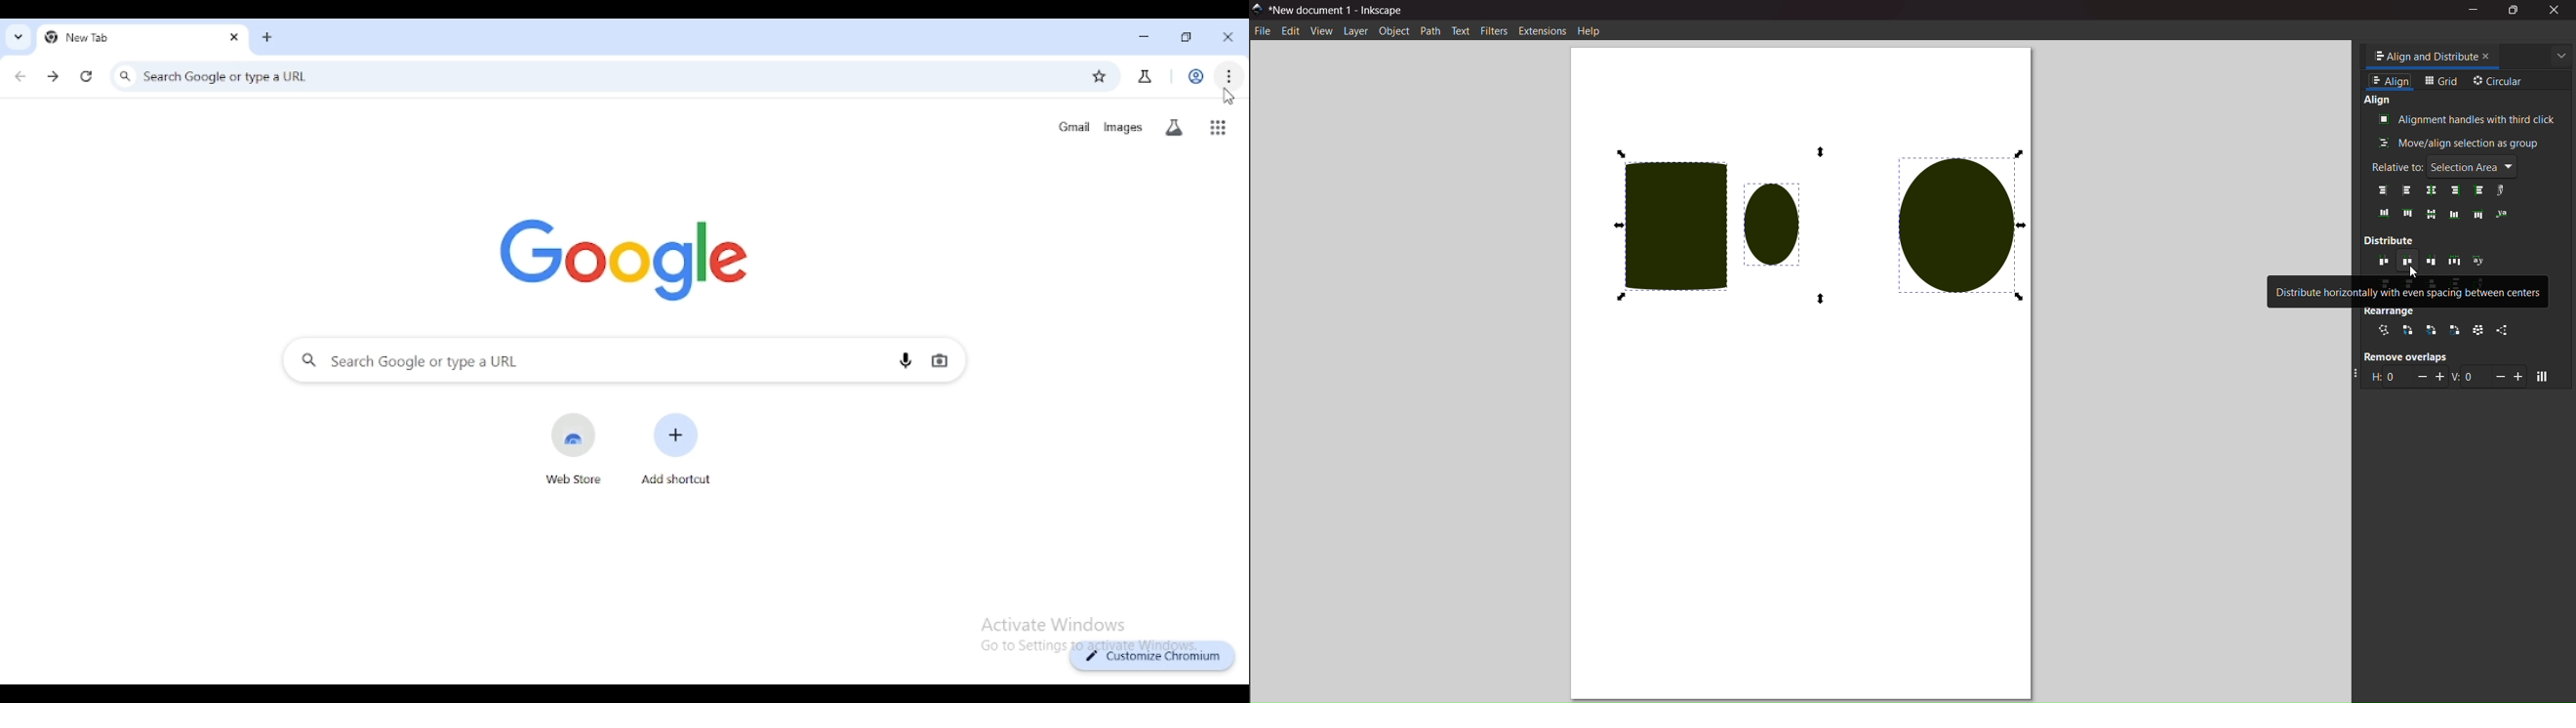 This screenshot has height=728, width=2576. I want to click on layer, so click(1354, 31).